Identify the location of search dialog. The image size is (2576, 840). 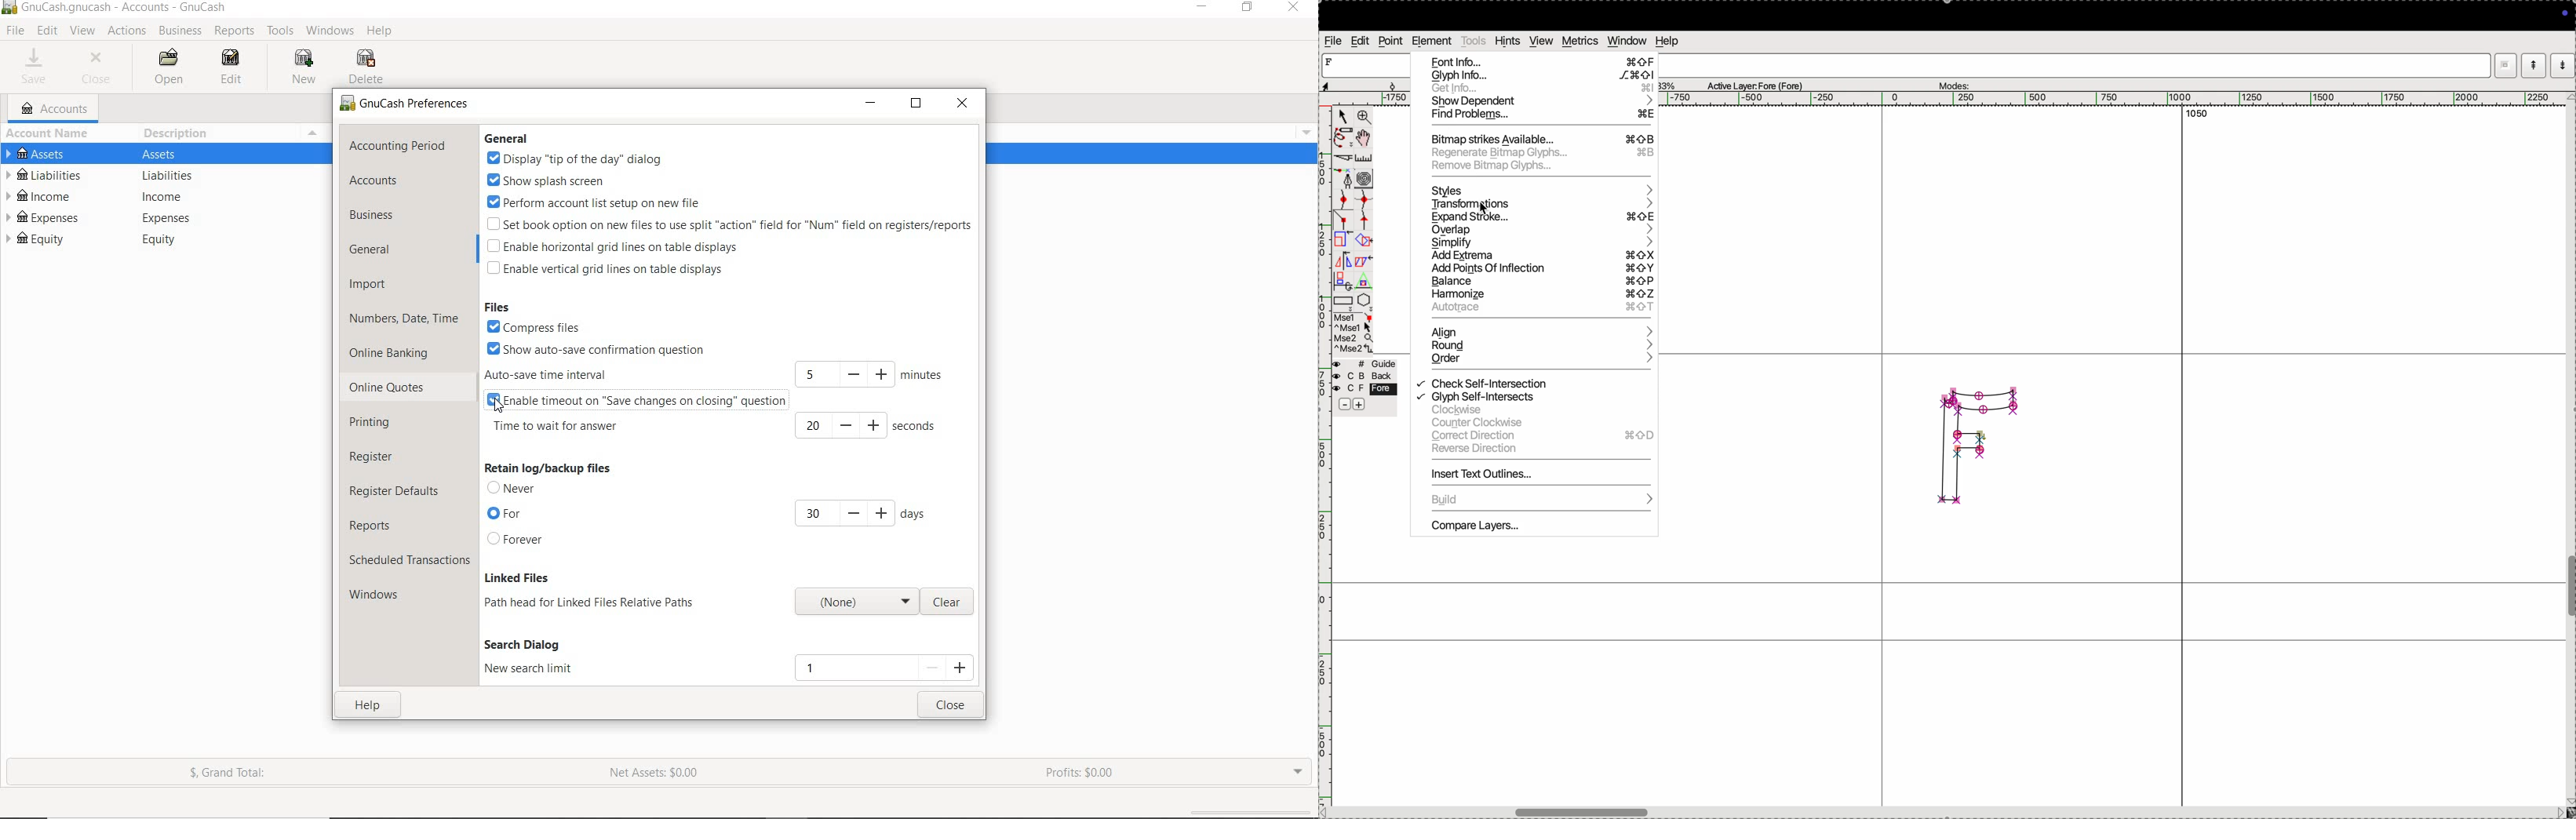
(530, 644).